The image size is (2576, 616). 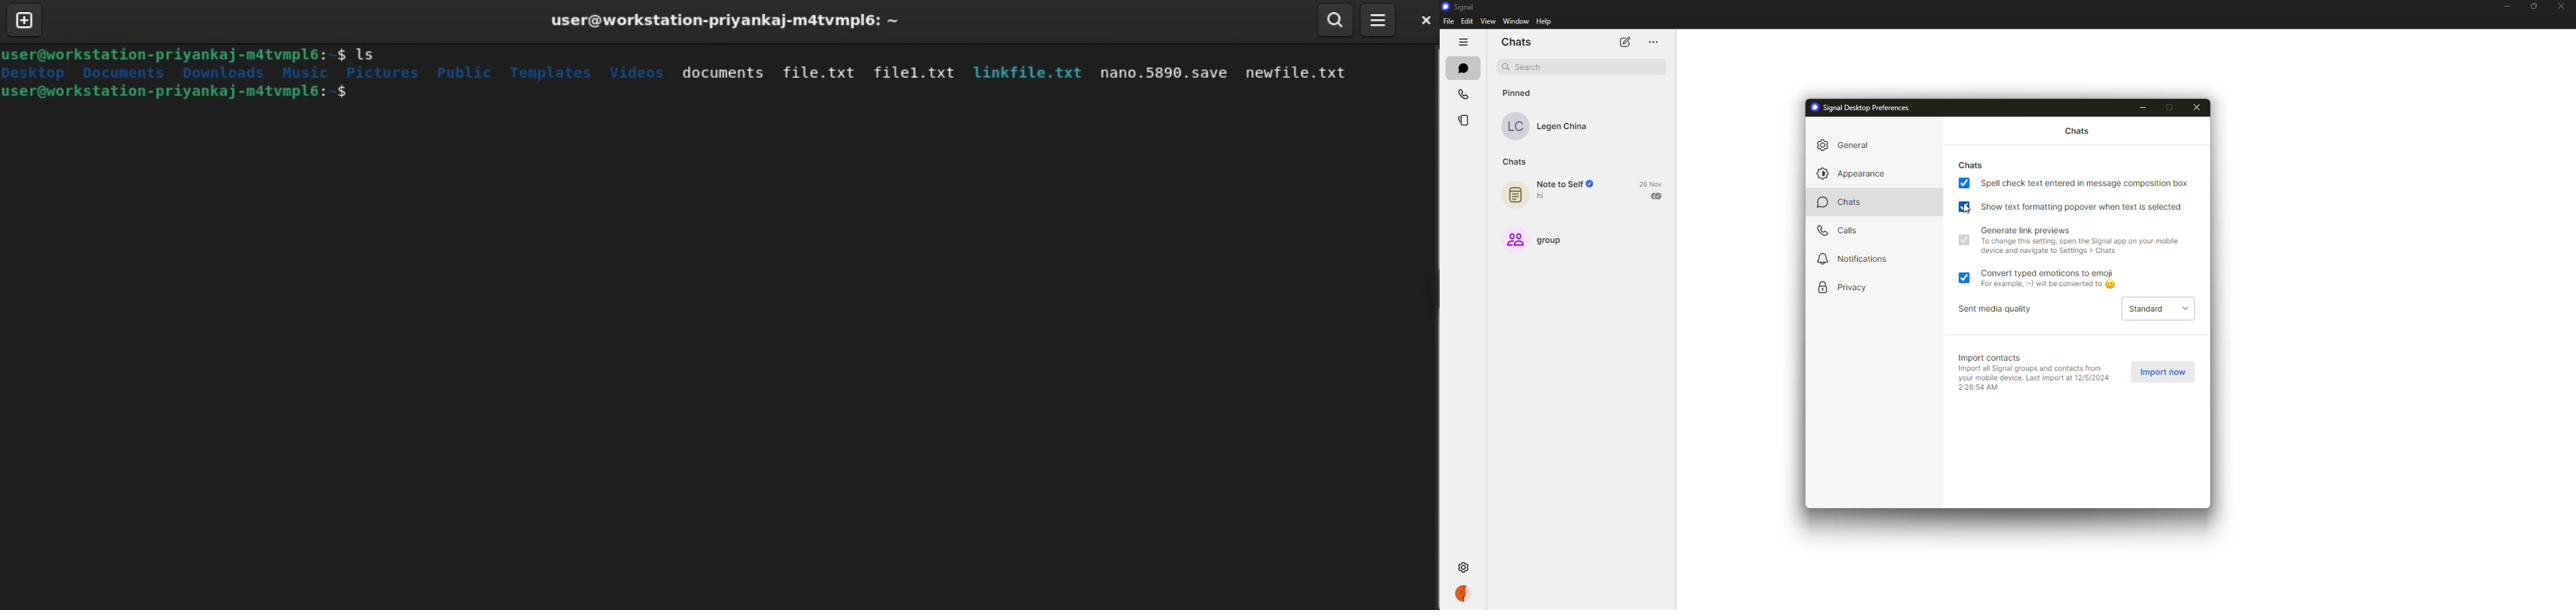 I want to click on general, so click(x=1850, y=143).